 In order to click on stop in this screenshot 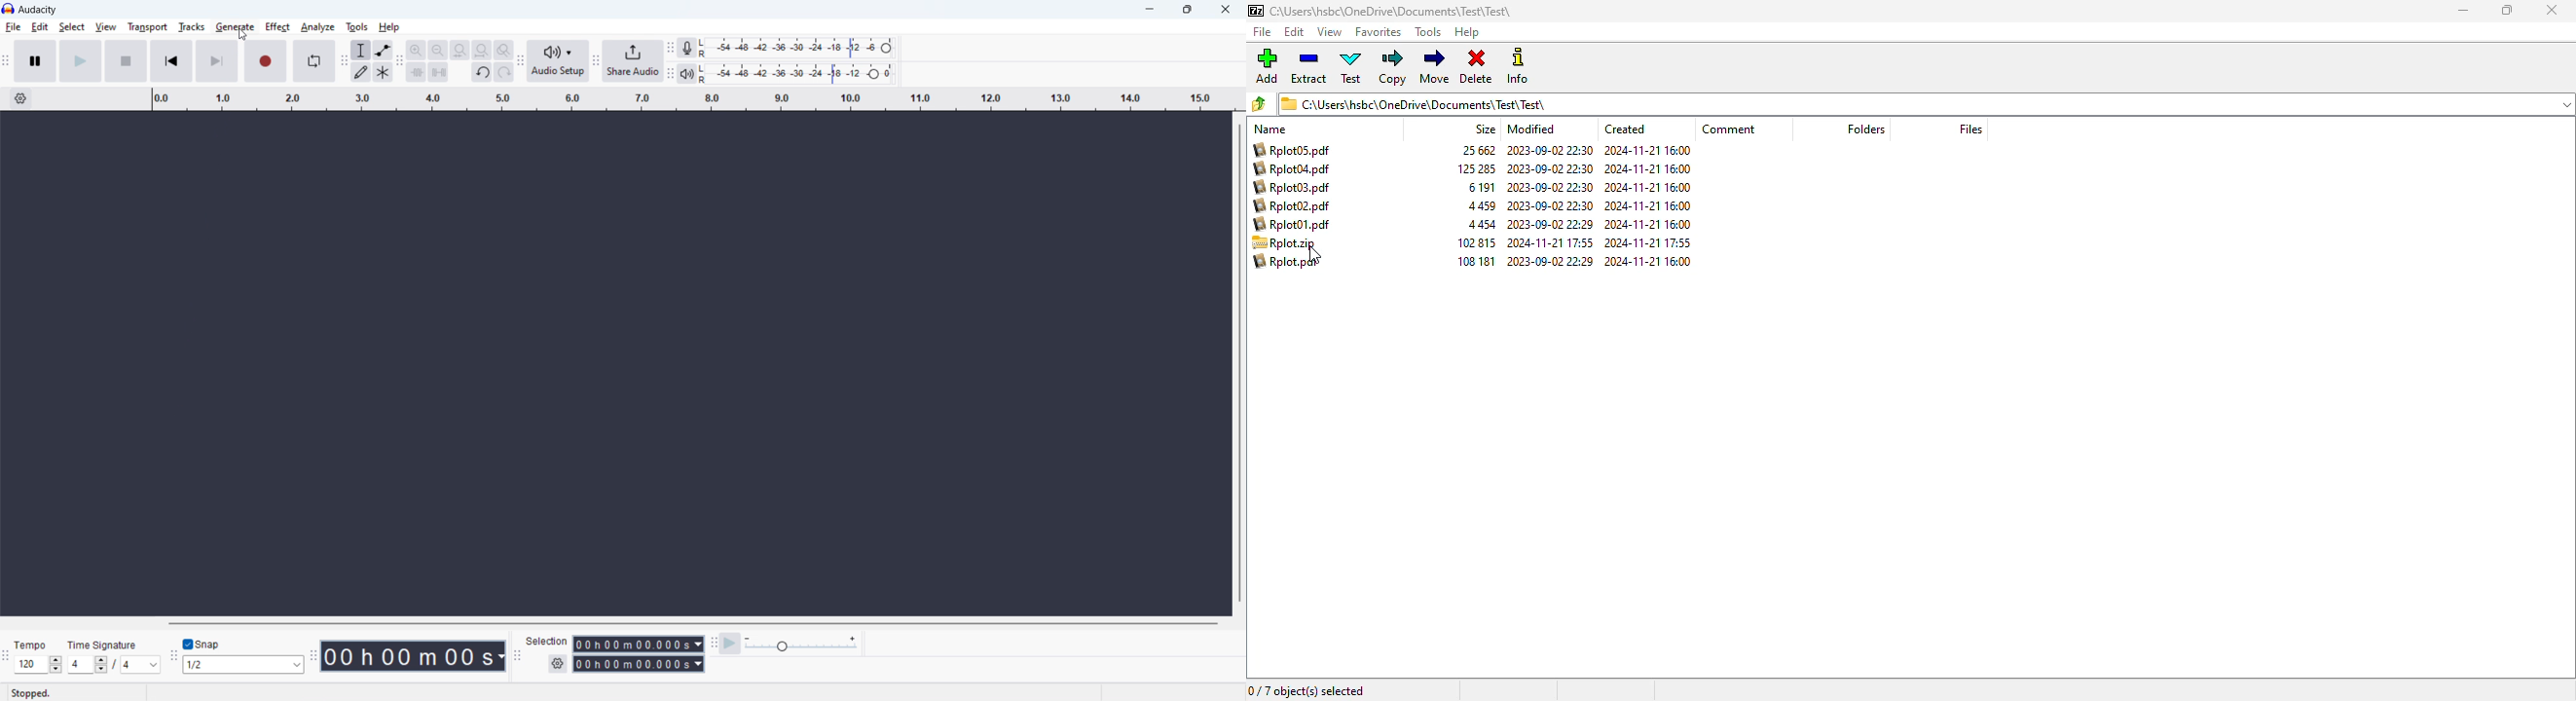, I will do `click(126, 62)`.